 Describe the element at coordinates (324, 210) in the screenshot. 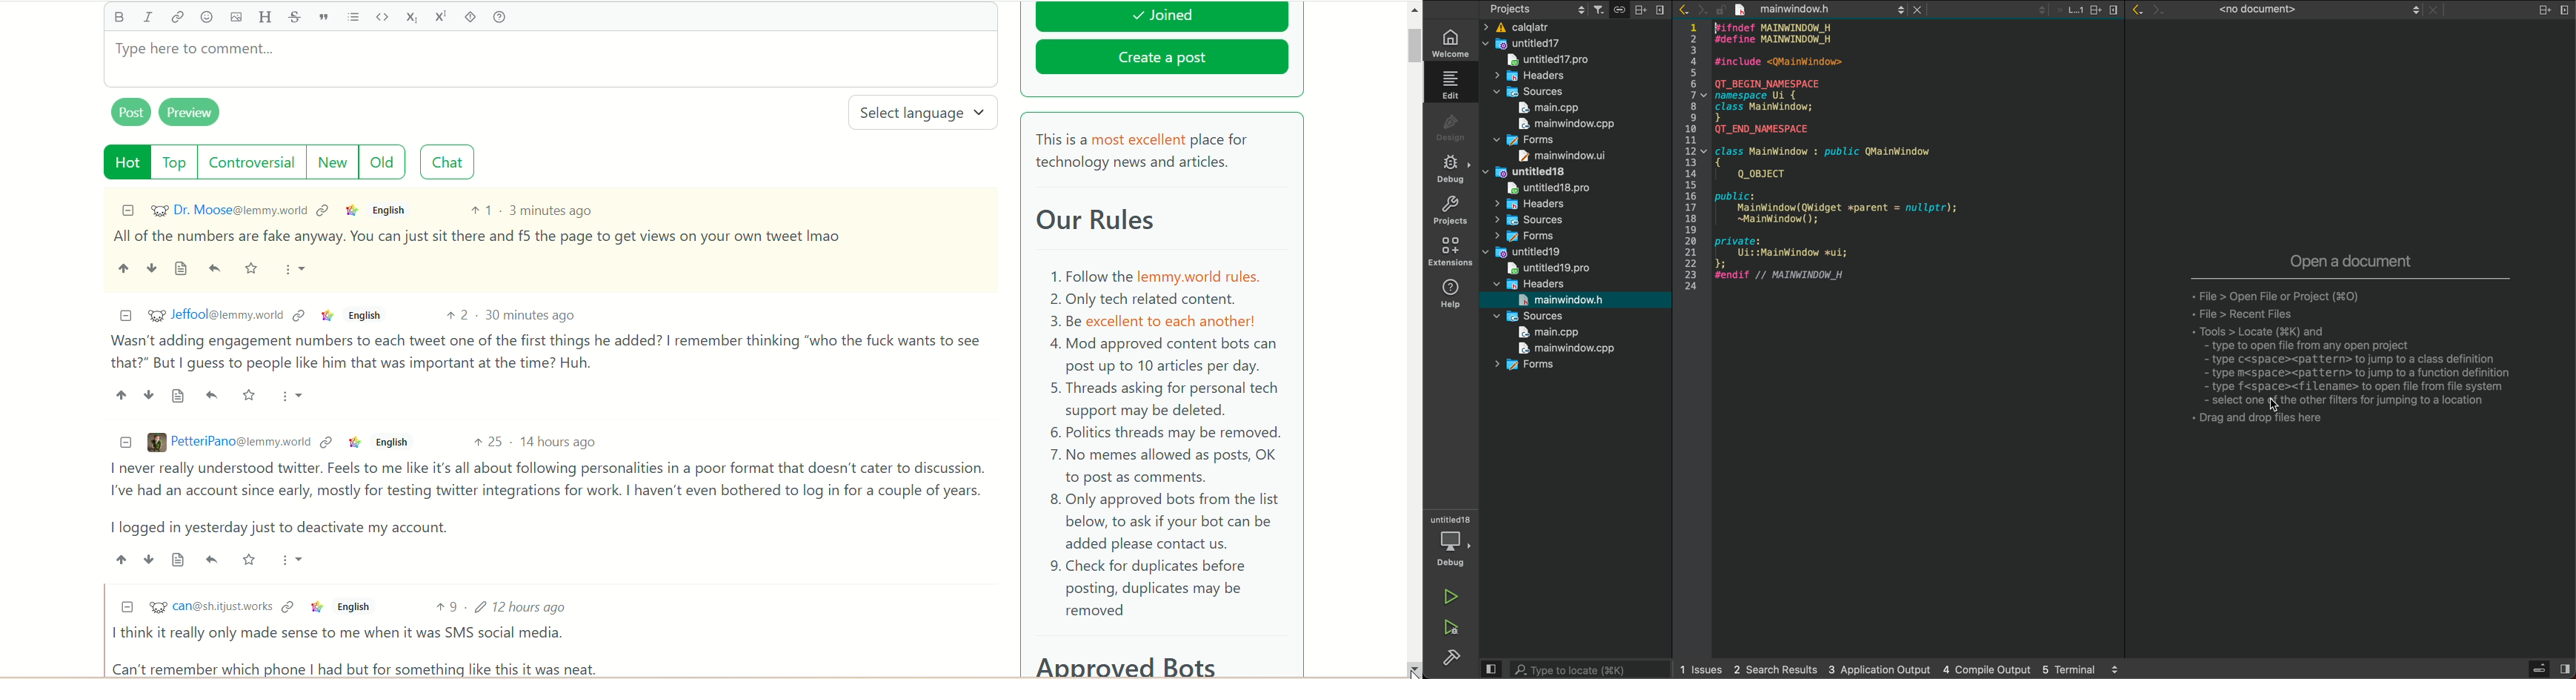

I see `Link` at that location.